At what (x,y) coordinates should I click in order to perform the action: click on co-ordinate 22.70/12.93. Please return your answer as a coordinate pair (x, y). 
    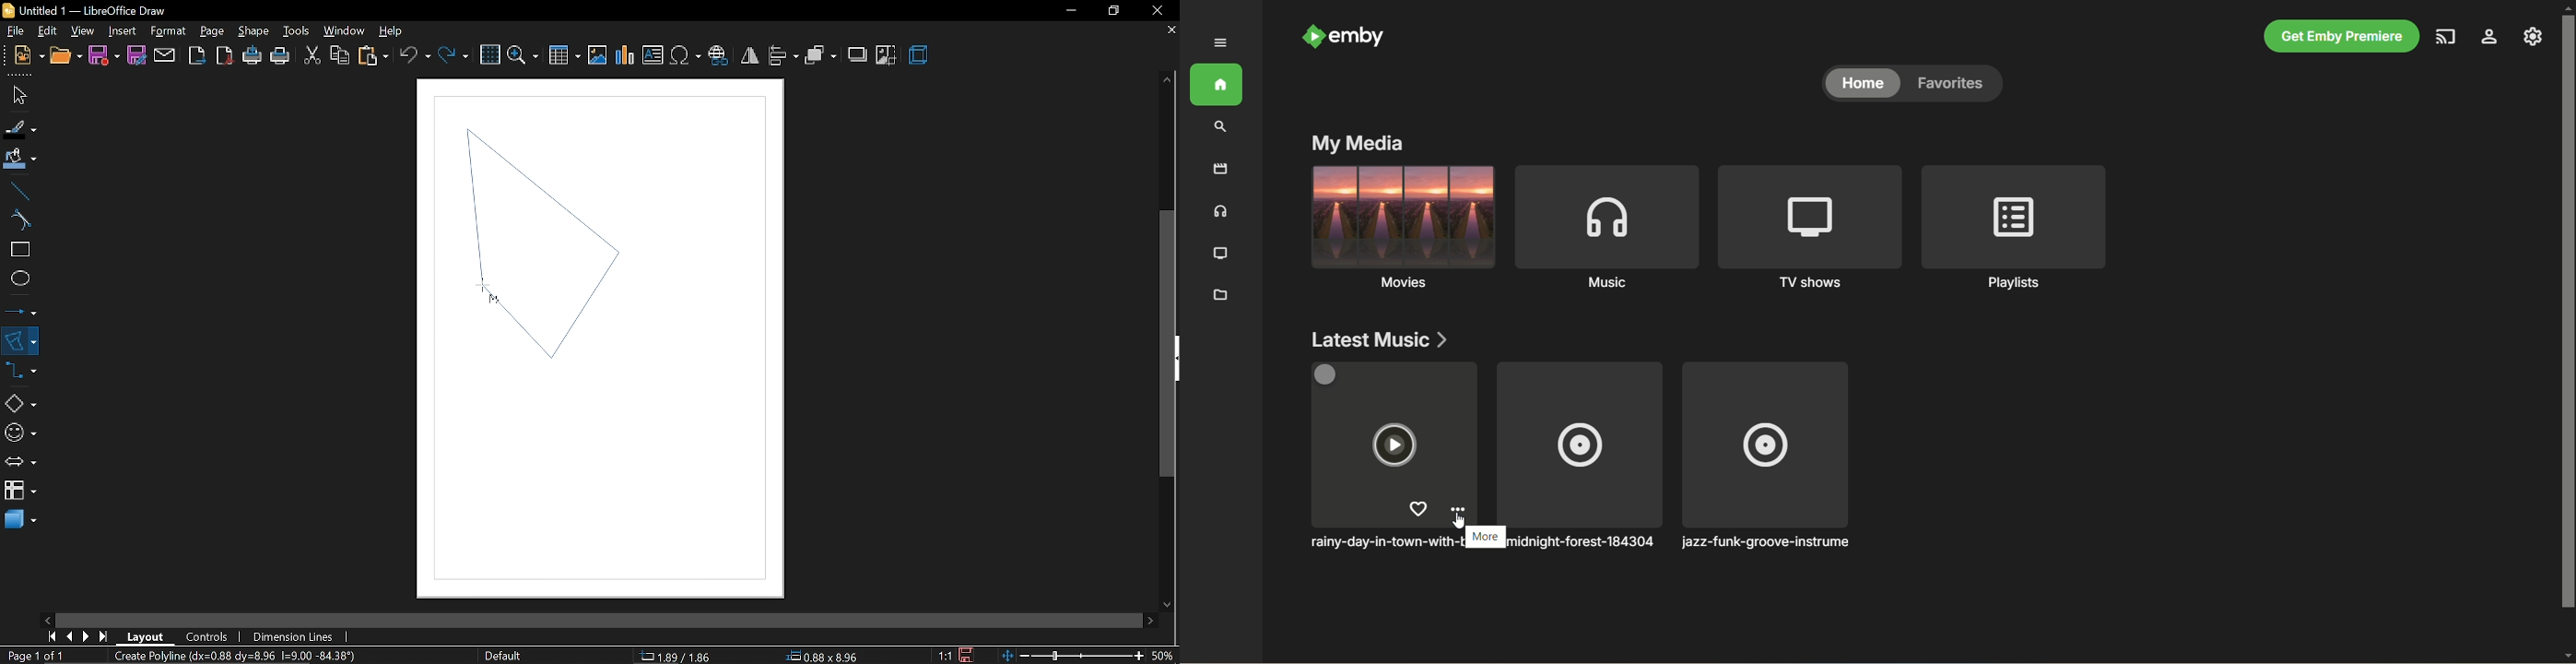
    Looking at the image, I should click on (684, 656).